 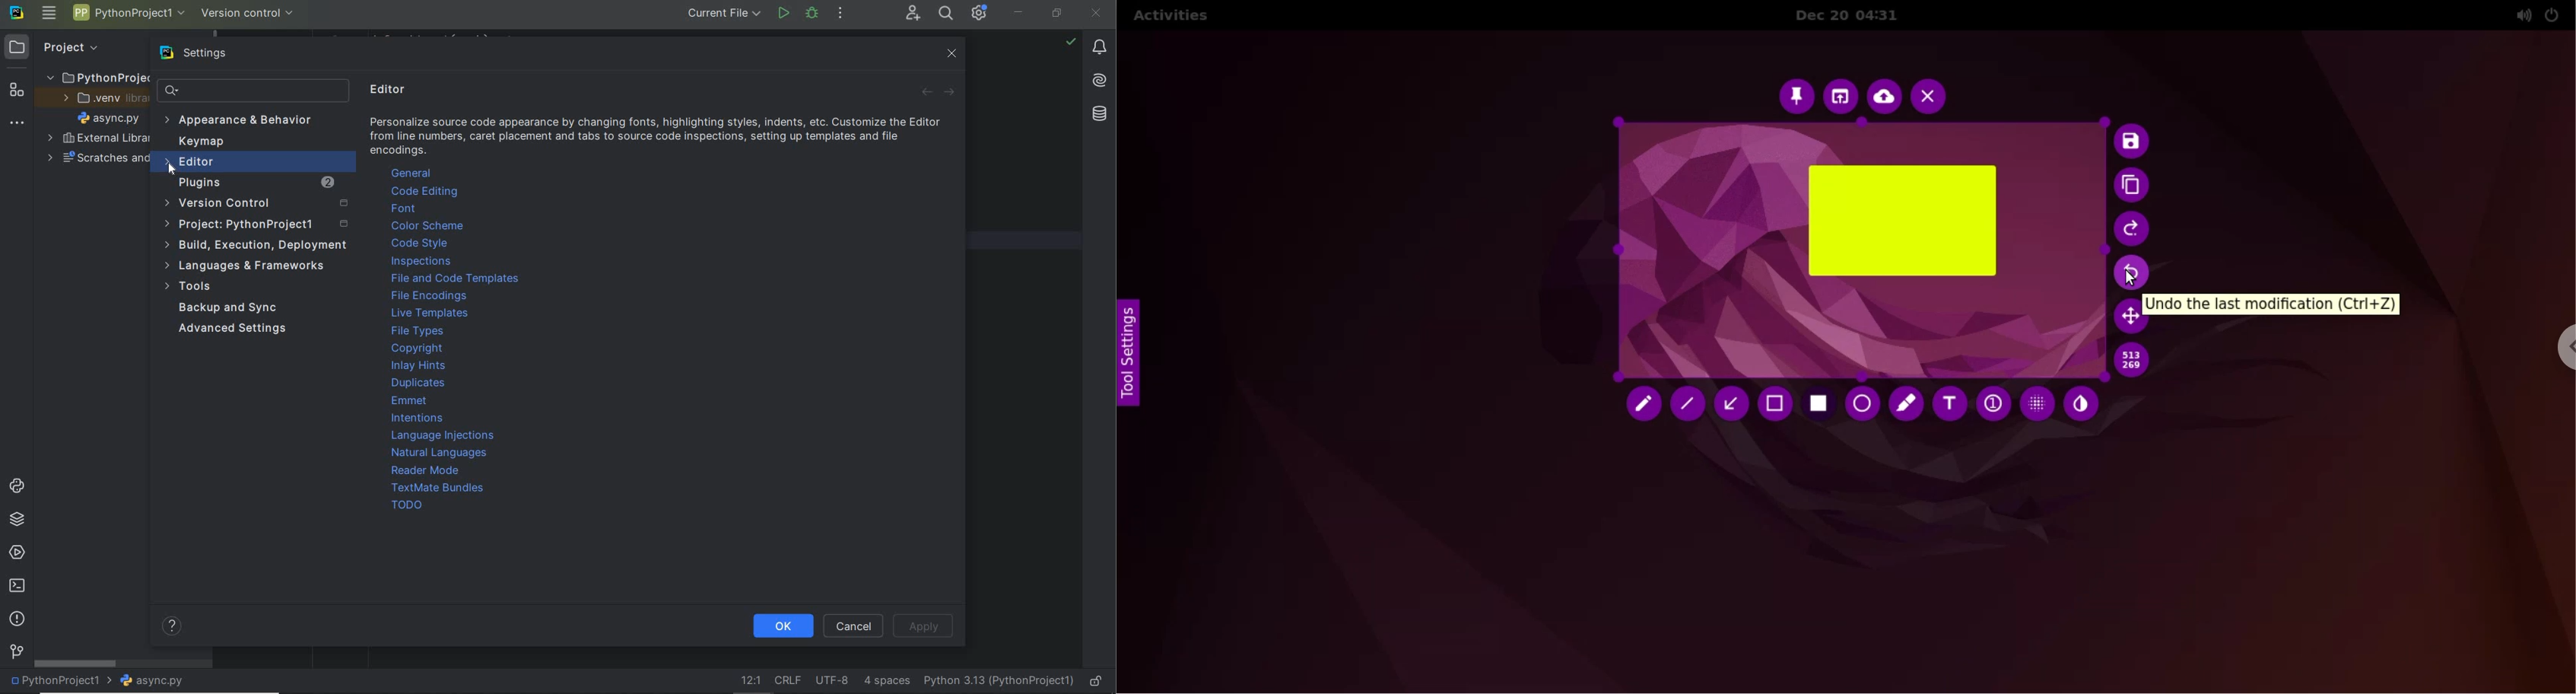 I want to click on auto increment, so click(x=1991, y=404).